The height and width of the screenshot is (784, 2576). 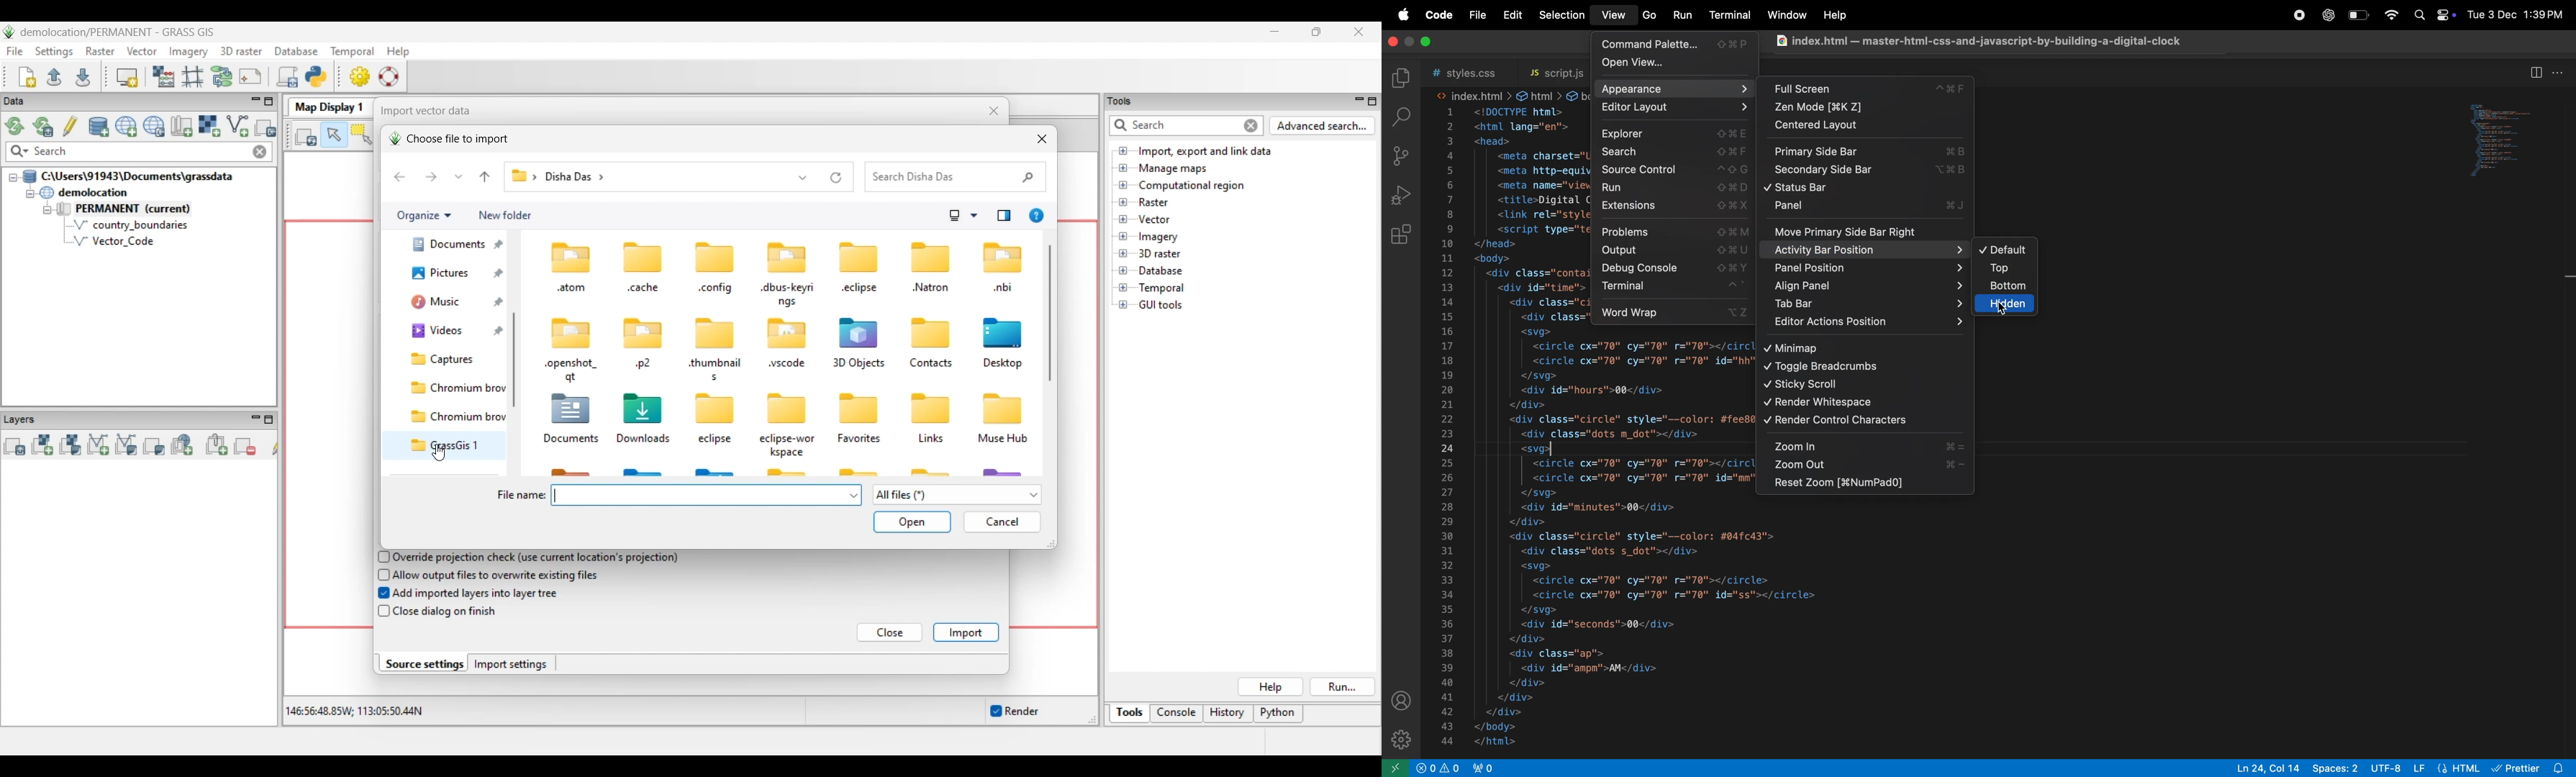 I want to click on split editor, so click(x=2536, y=72).